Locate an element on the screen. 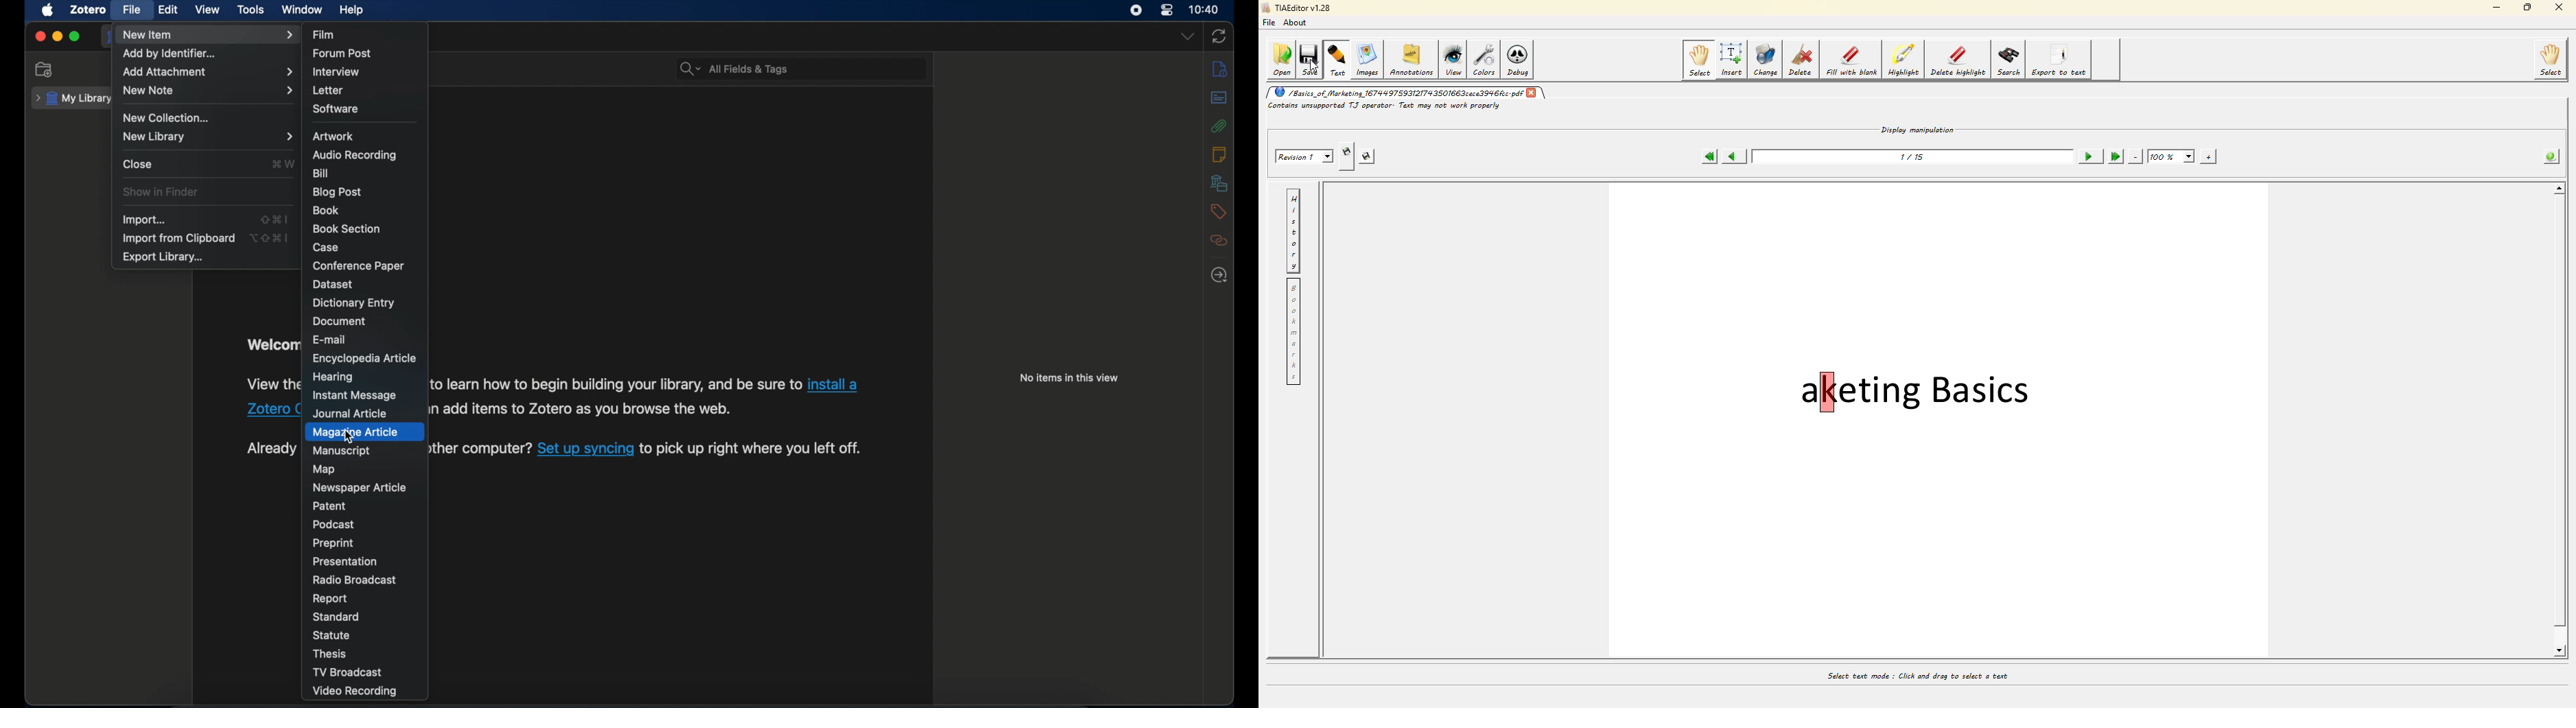 This screenshot has height=728, width=2576. blog post is located at coordinates (338, 192).